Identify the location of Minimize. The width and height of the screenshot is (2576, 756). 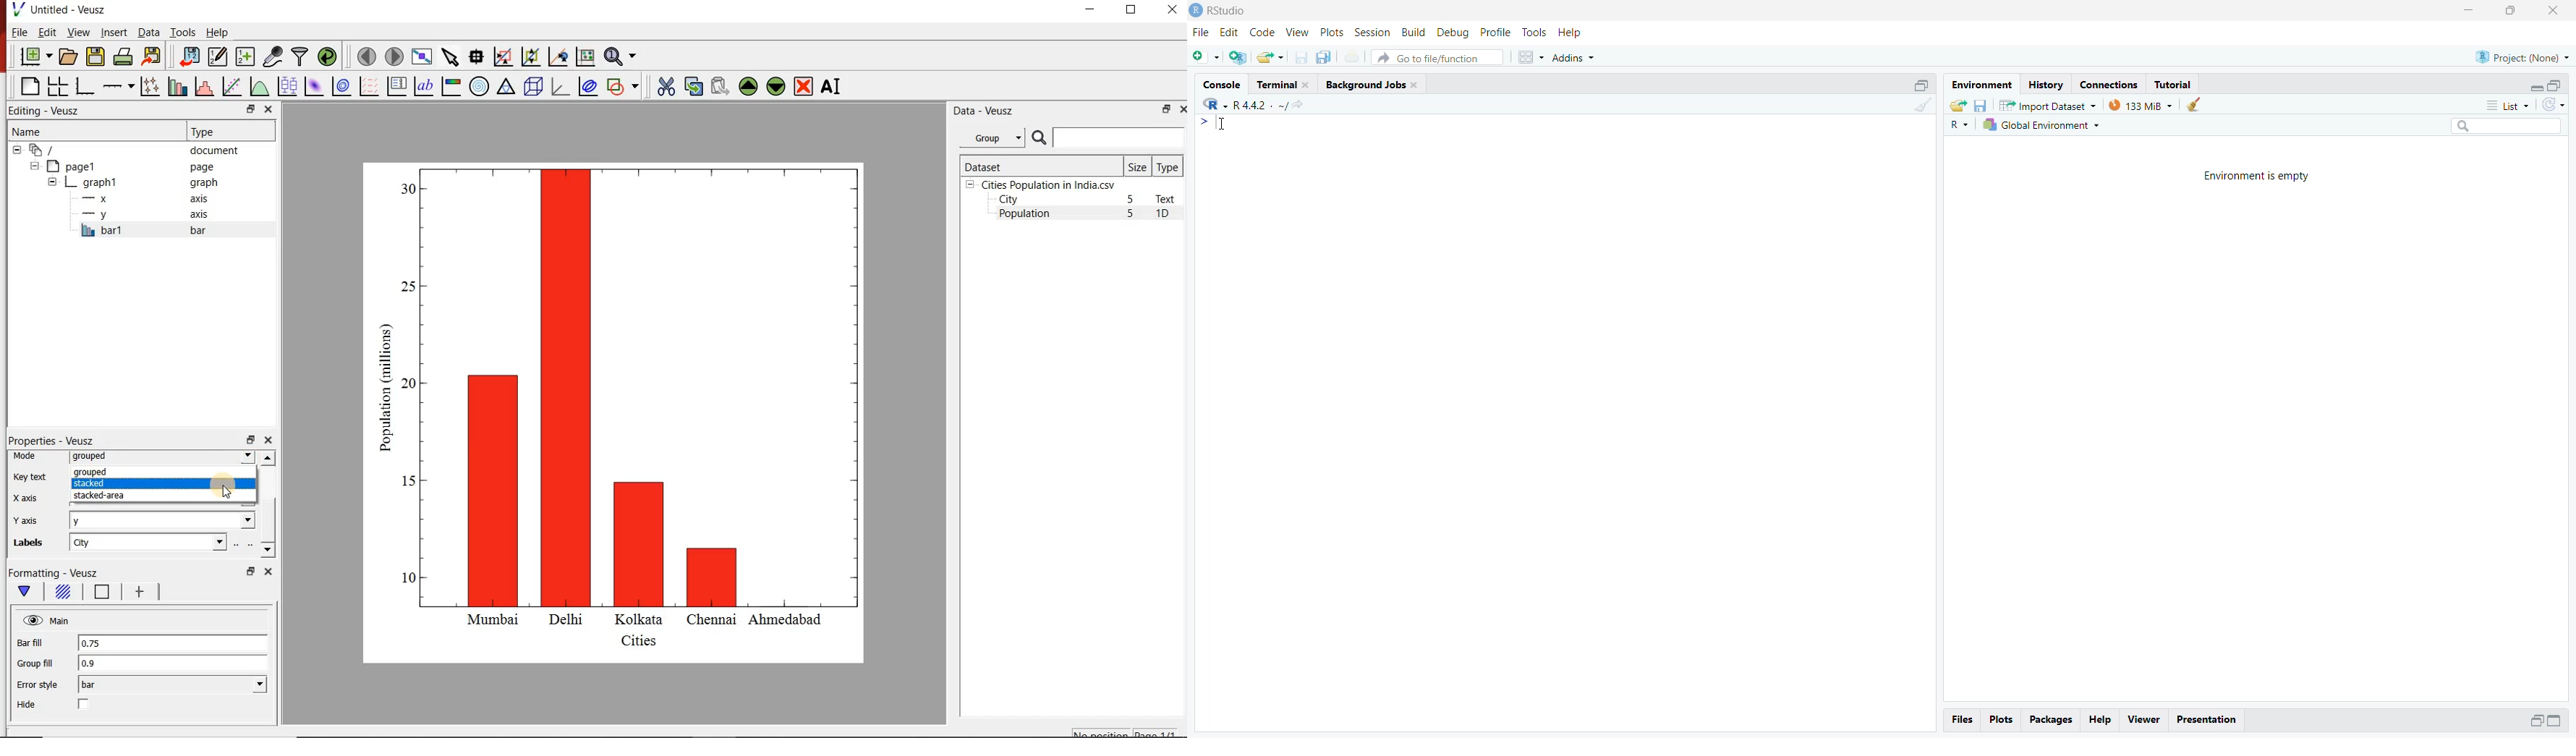
(2468, 11).